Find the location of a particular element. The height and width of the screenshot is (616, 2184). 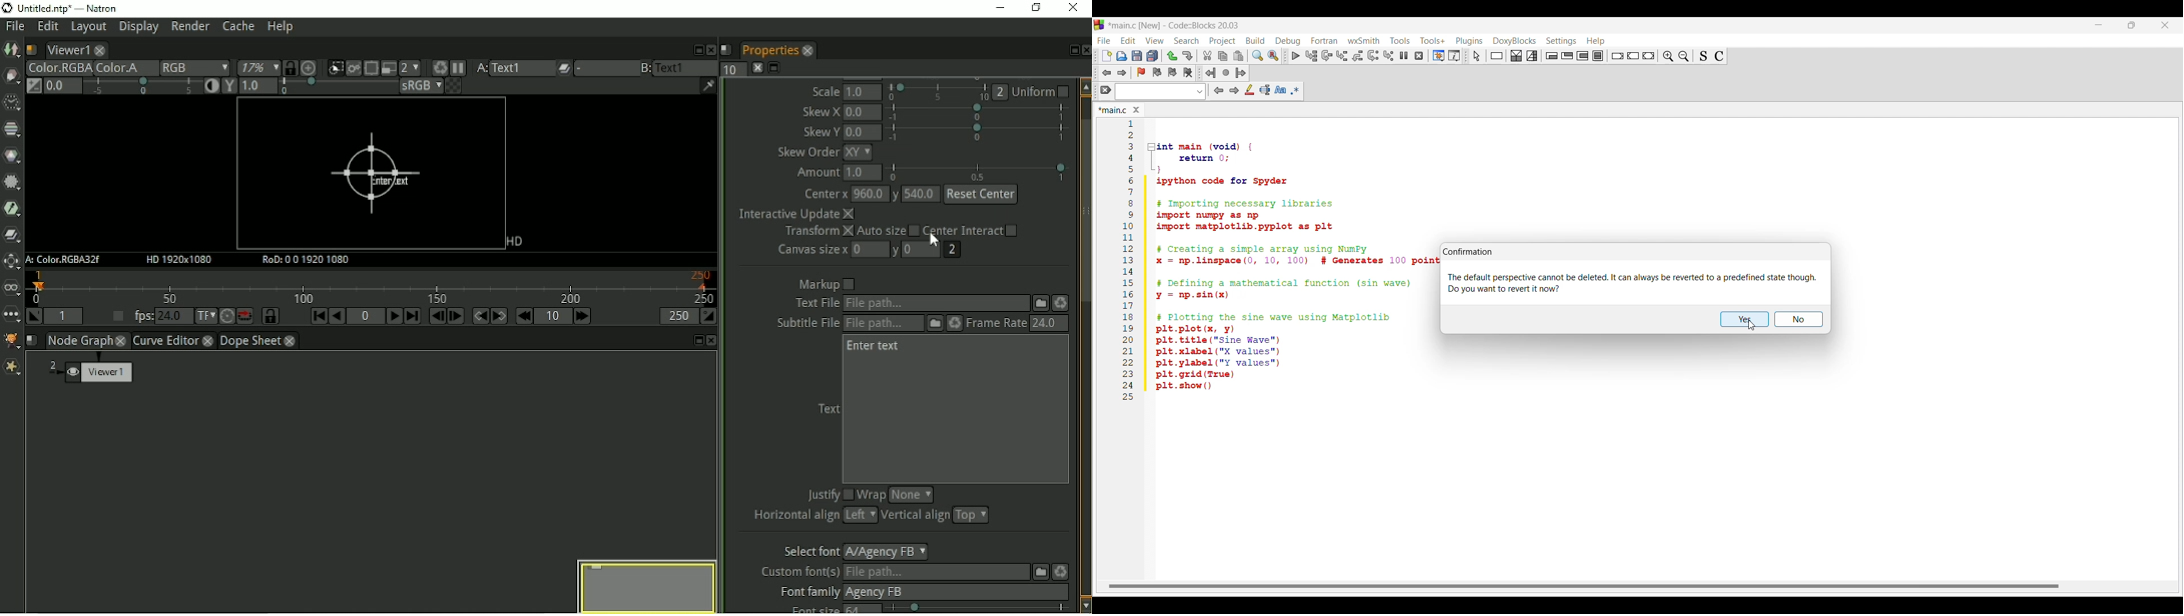

Save is located at coordinates (1137, 55).